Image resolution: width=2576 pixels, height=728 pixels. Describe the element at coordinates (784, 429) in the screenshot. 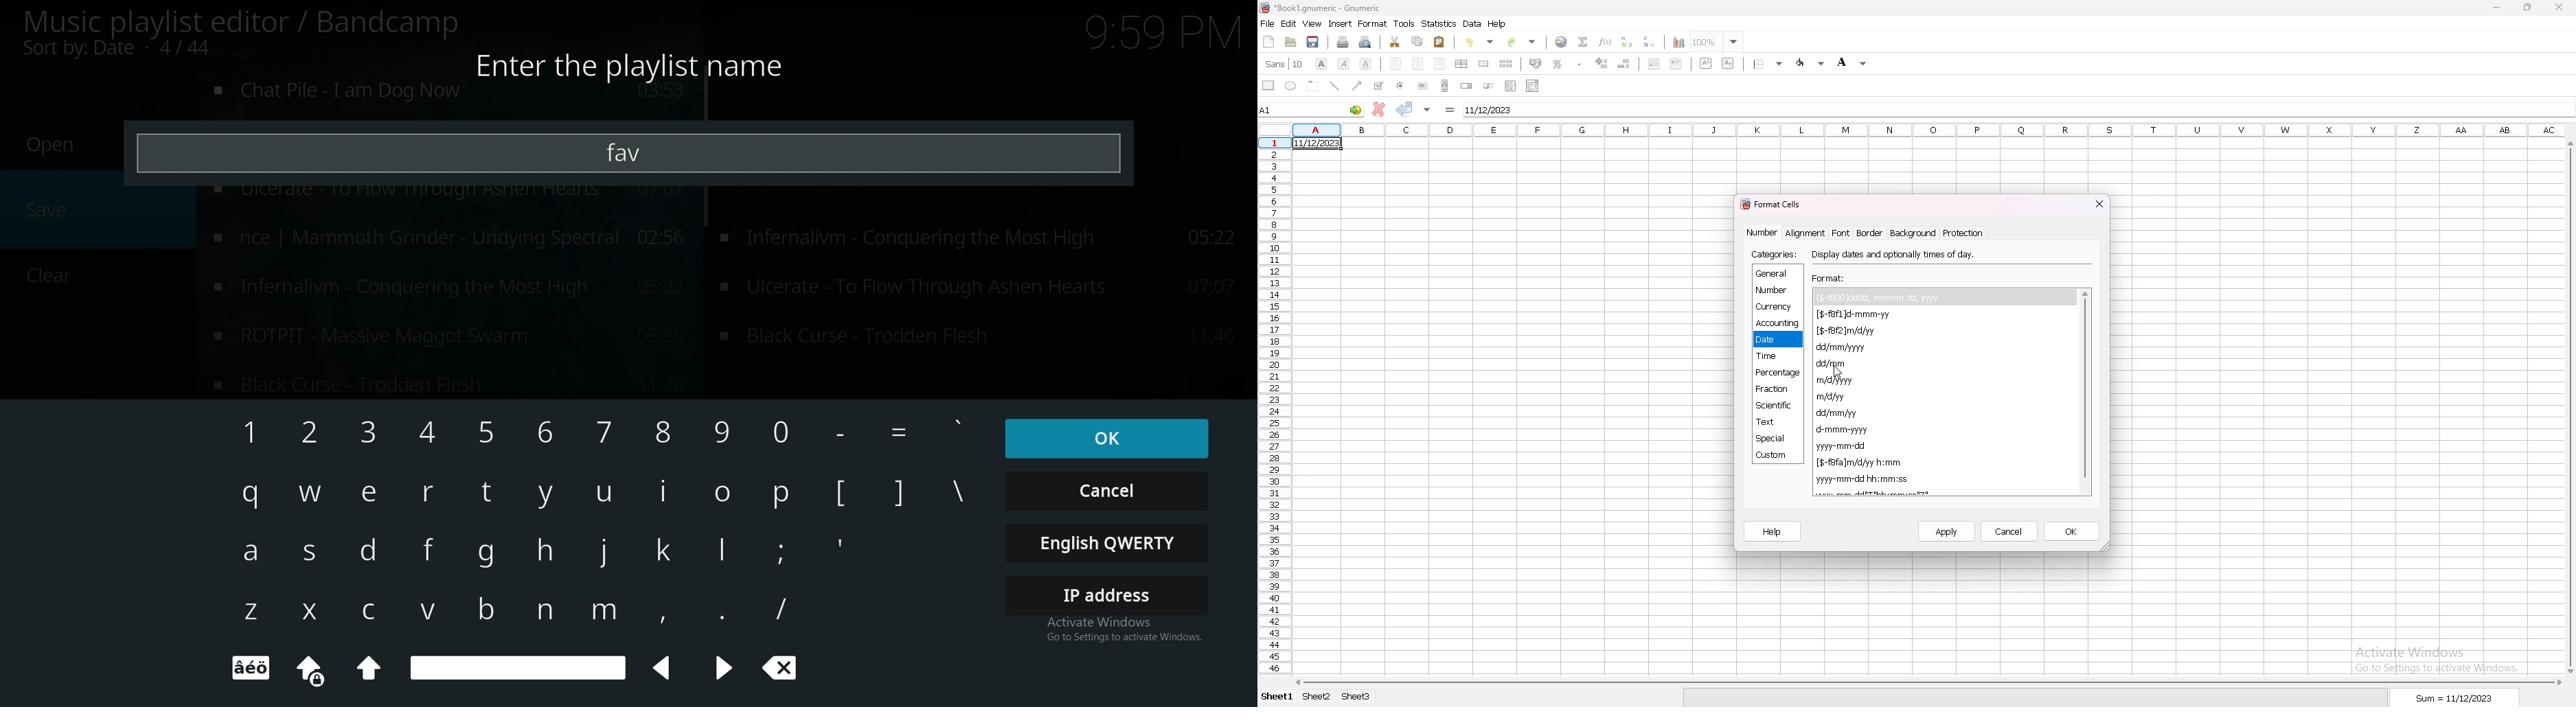

I see `keyboard input` at that location.